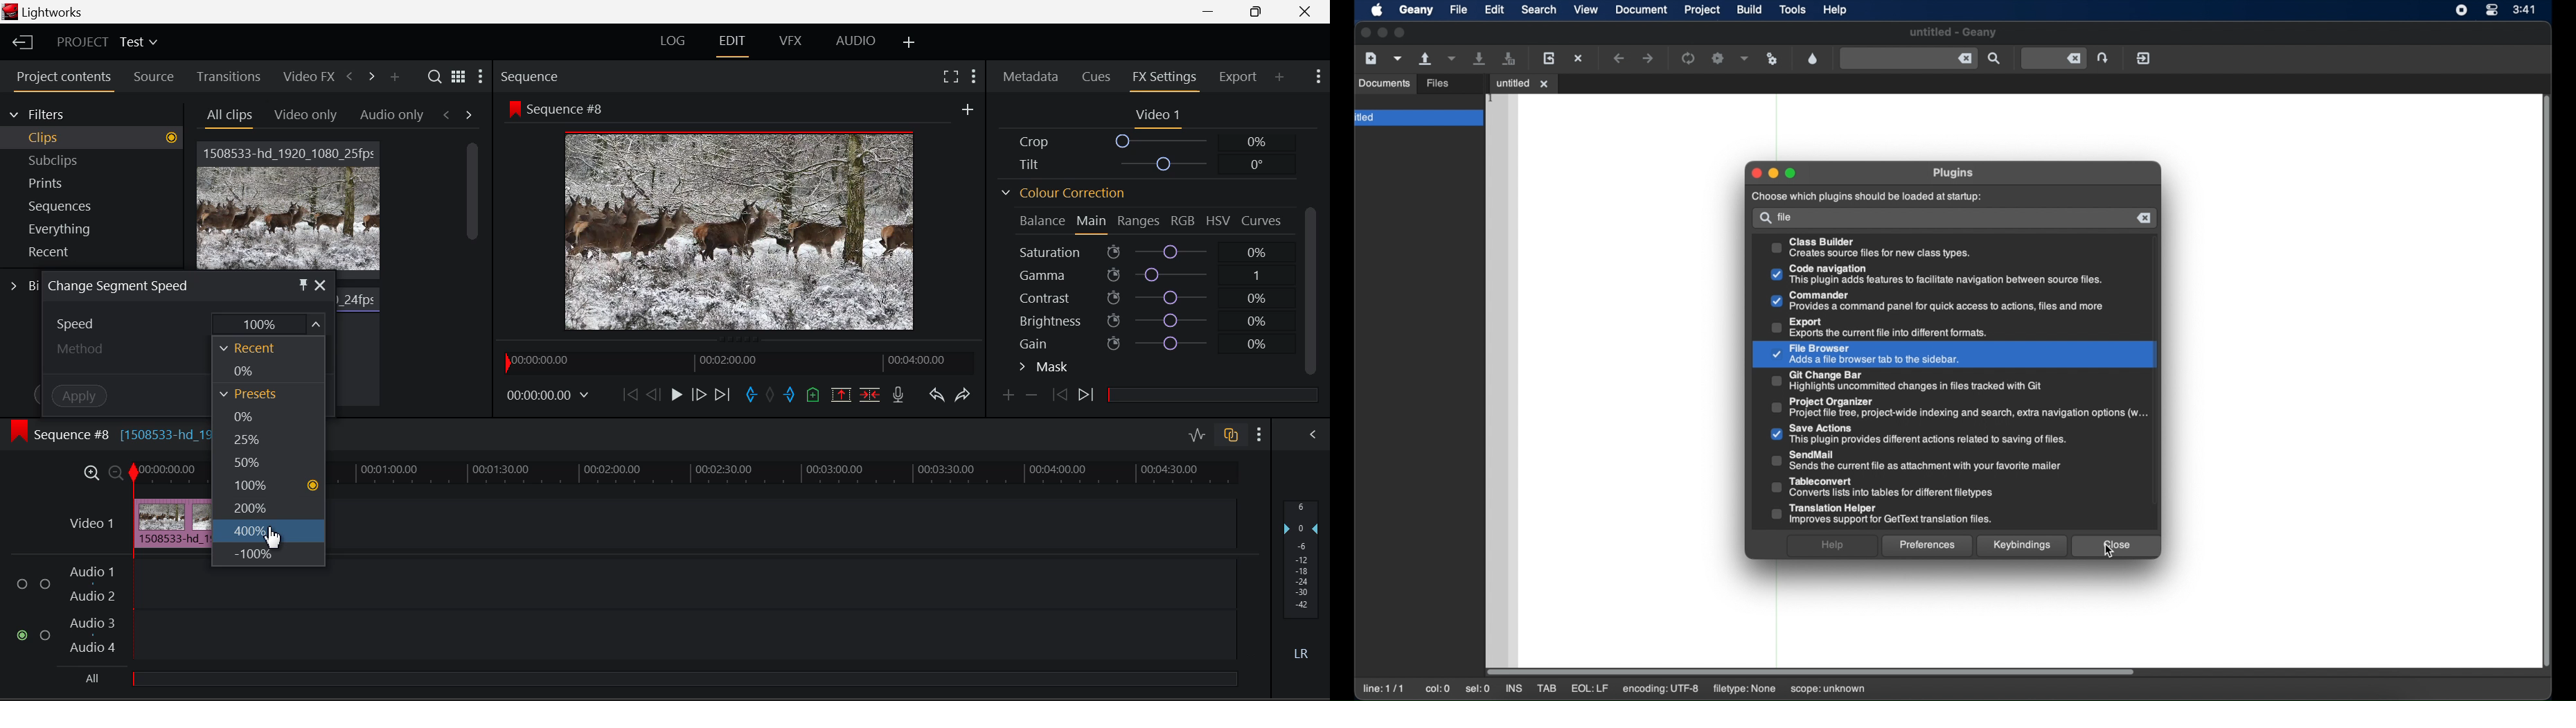 The image size is (2576, 728). I want to click on Pin Object, so click(303, 286).